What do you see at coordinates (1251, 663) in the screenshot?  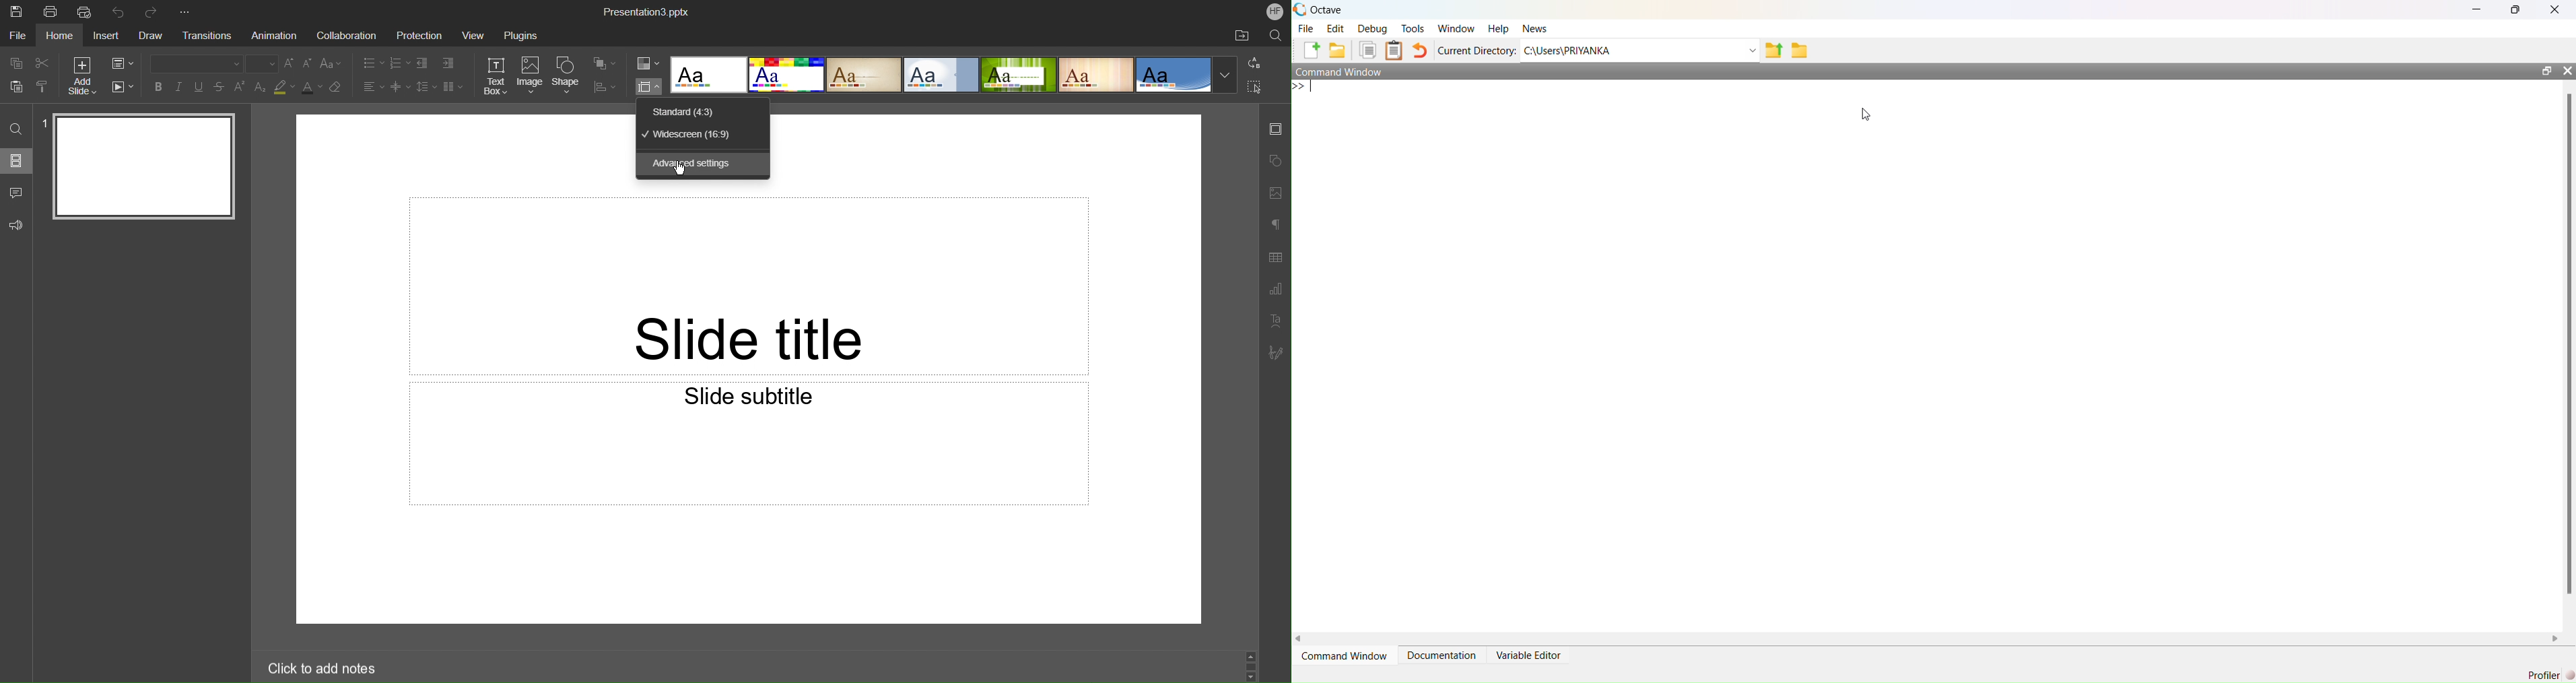 I see `Scroll bar` at bounding box center [1251, 663].